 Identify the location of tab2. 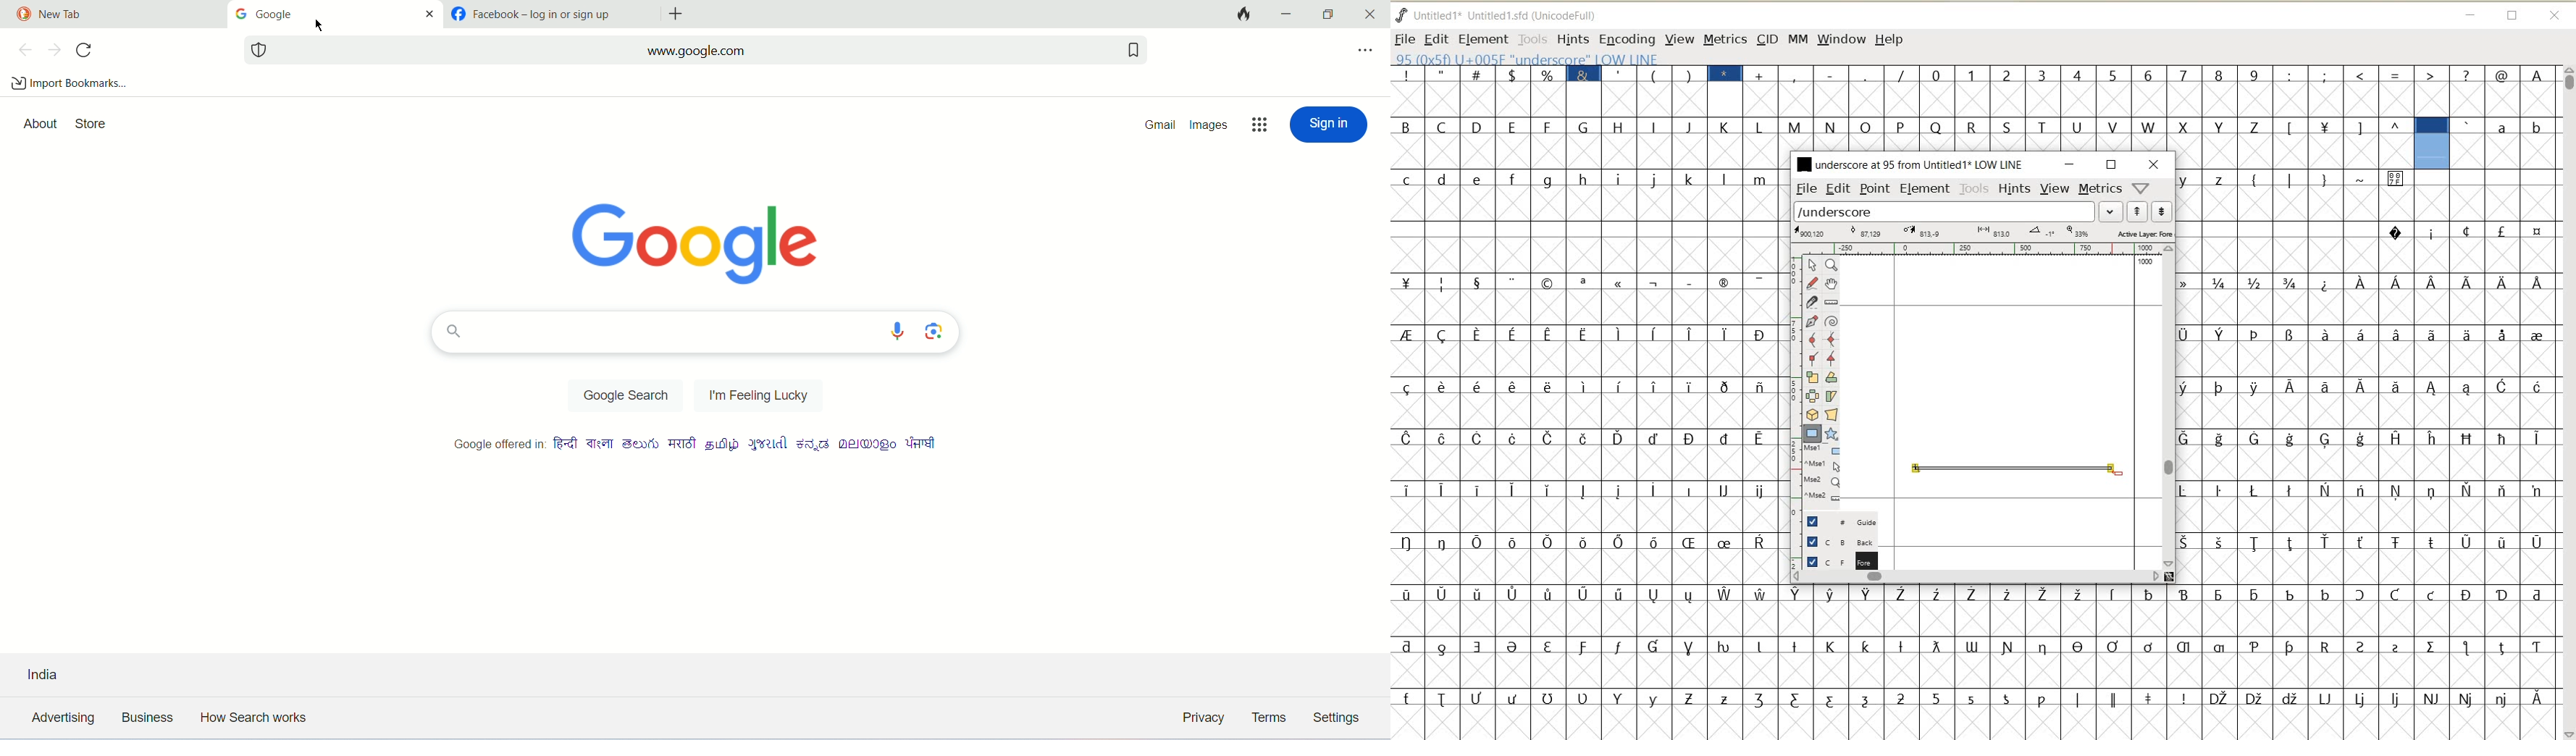
(550, 14).